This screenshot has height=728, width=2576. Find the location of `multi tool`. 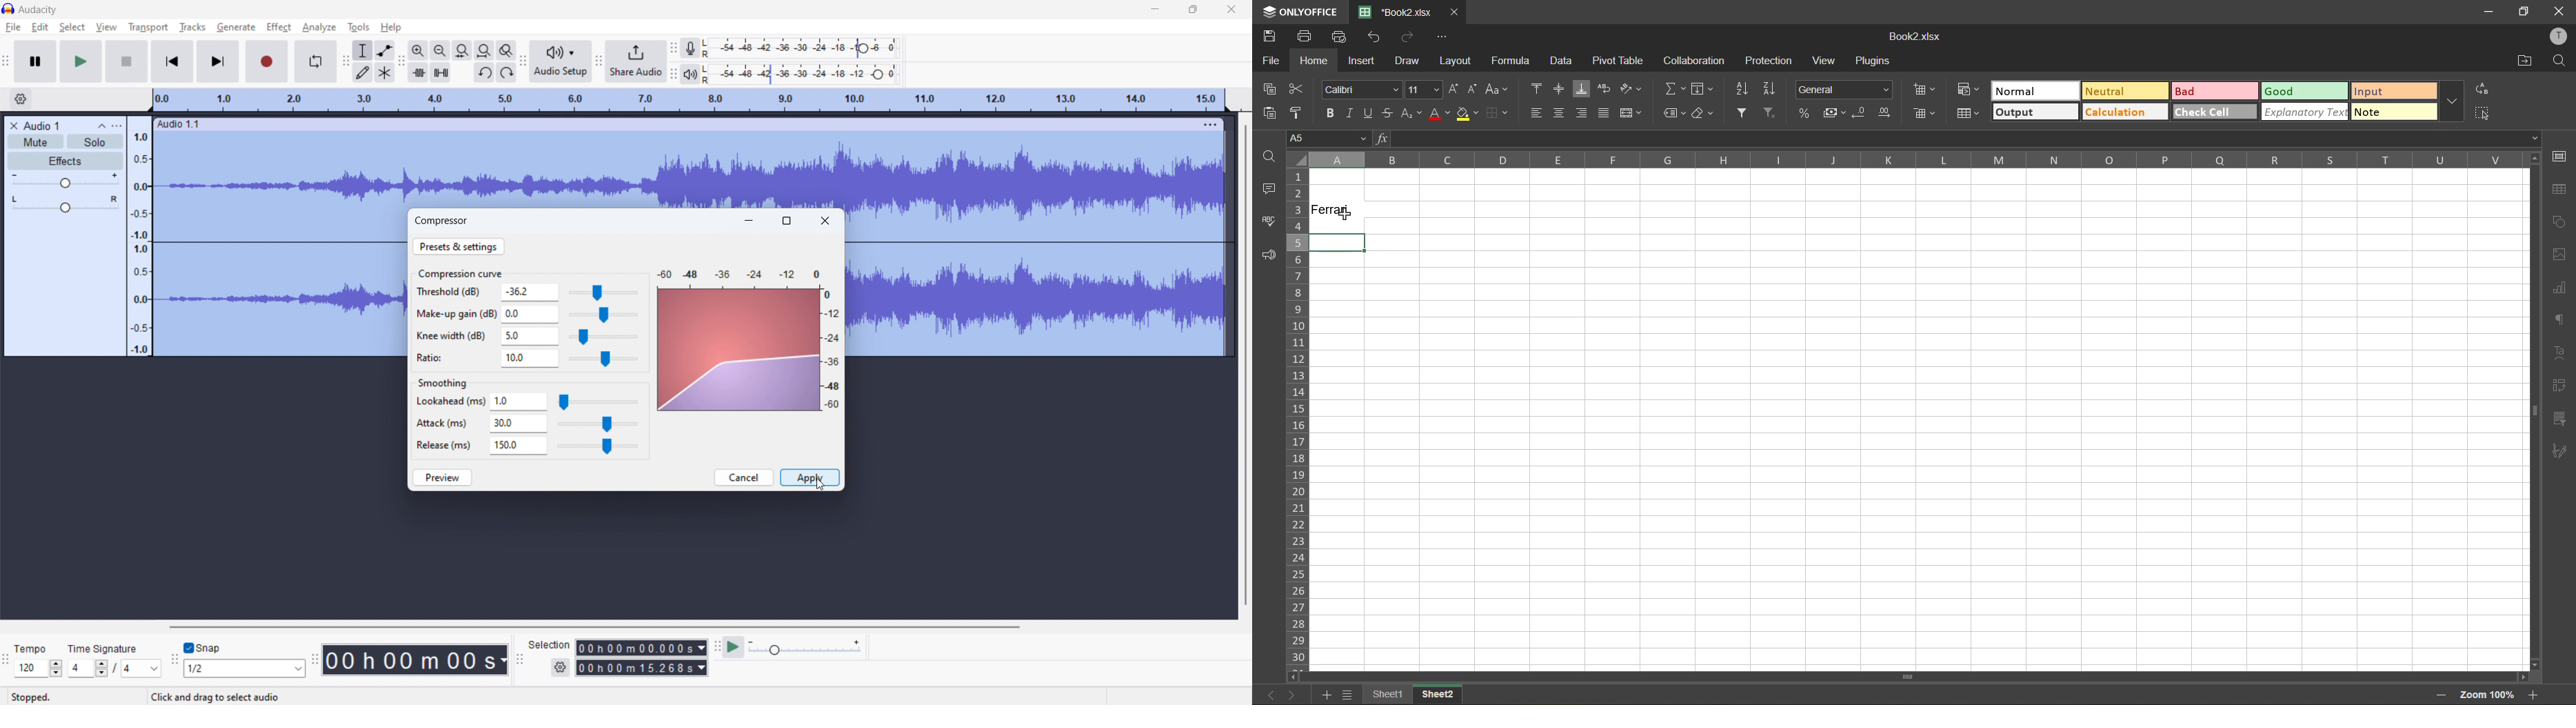

multi tool is located at coordinates (385, 73).